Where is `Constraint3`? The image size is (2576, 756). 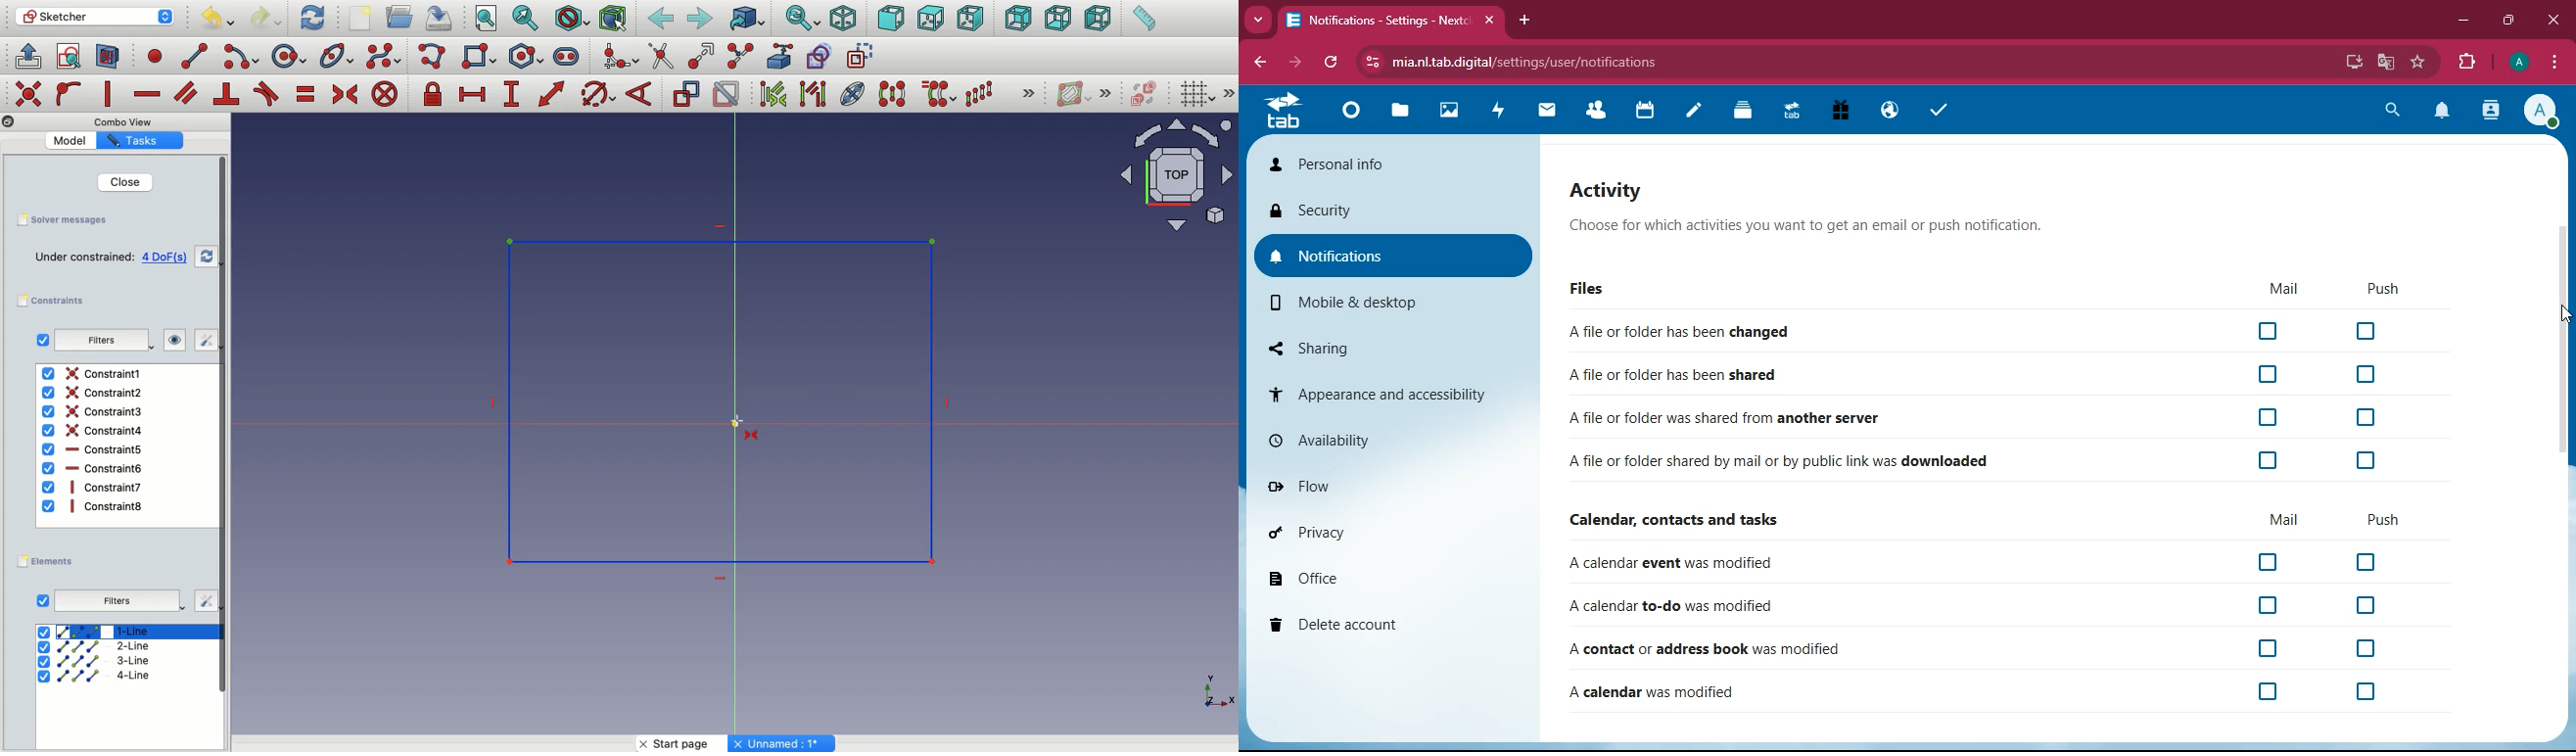 Constraint3 is located at coordinates (95, 412).